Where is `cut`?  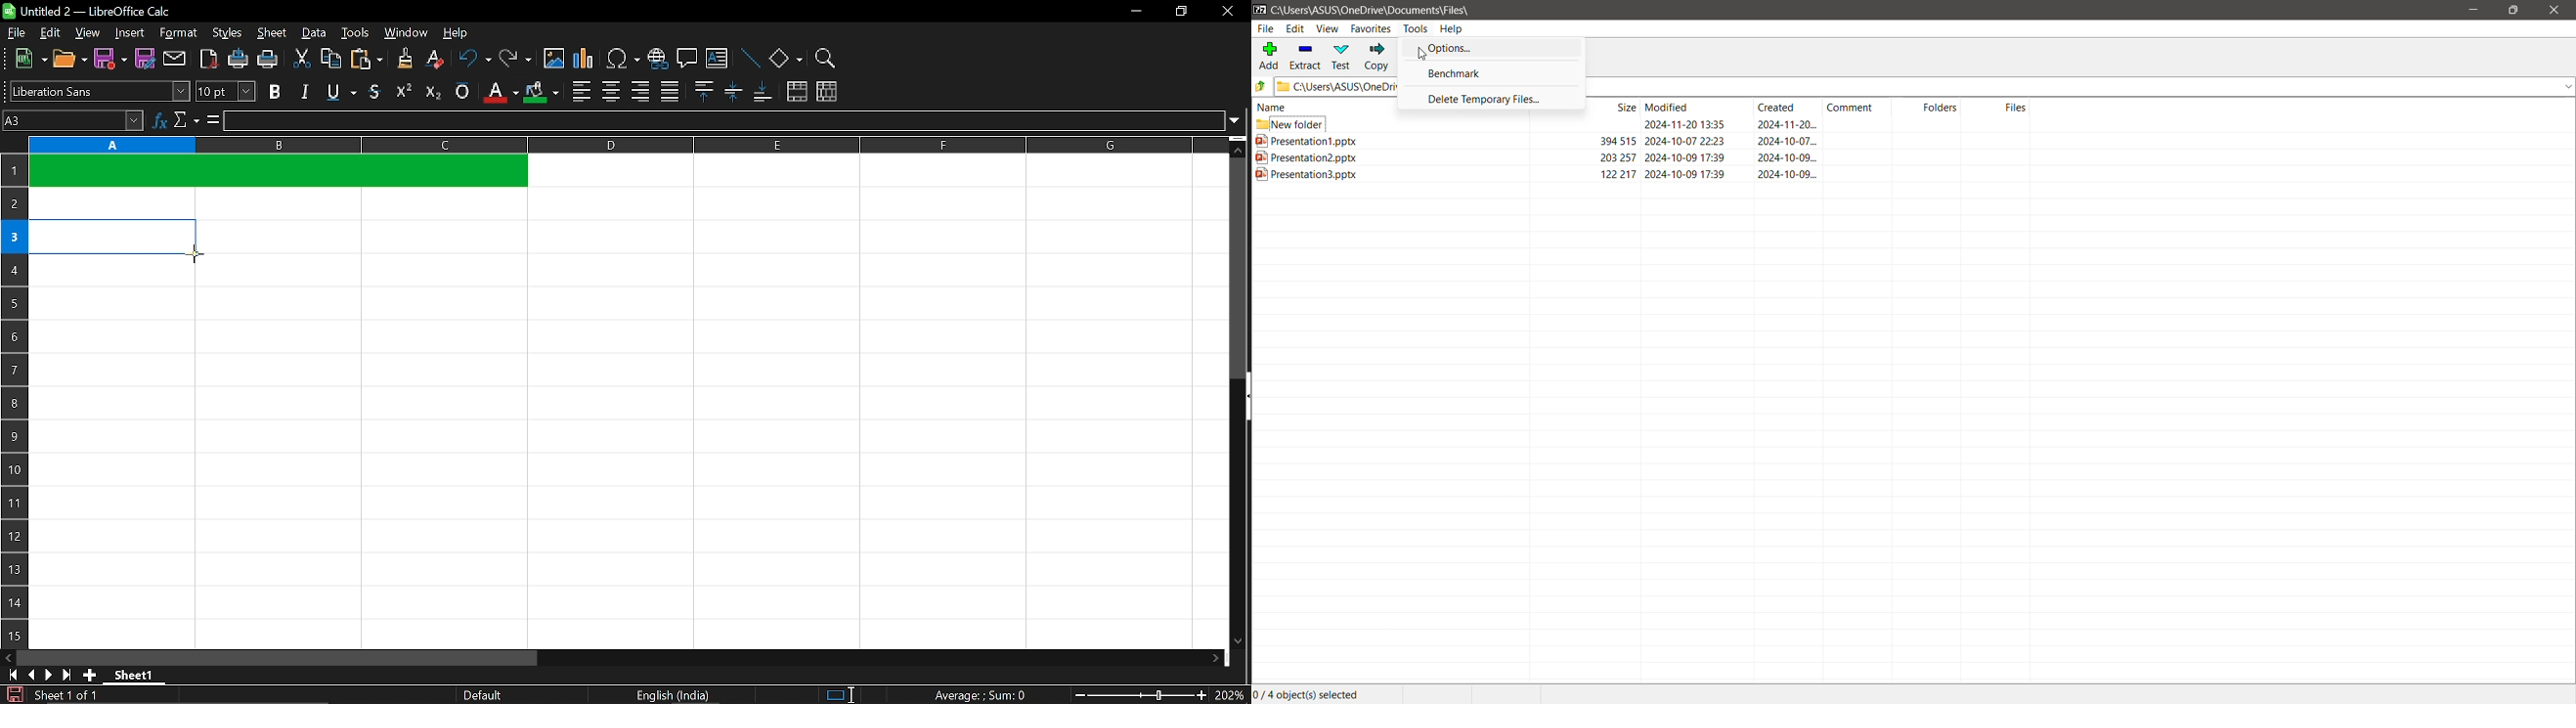 cut is located at coordinates (303, 59).